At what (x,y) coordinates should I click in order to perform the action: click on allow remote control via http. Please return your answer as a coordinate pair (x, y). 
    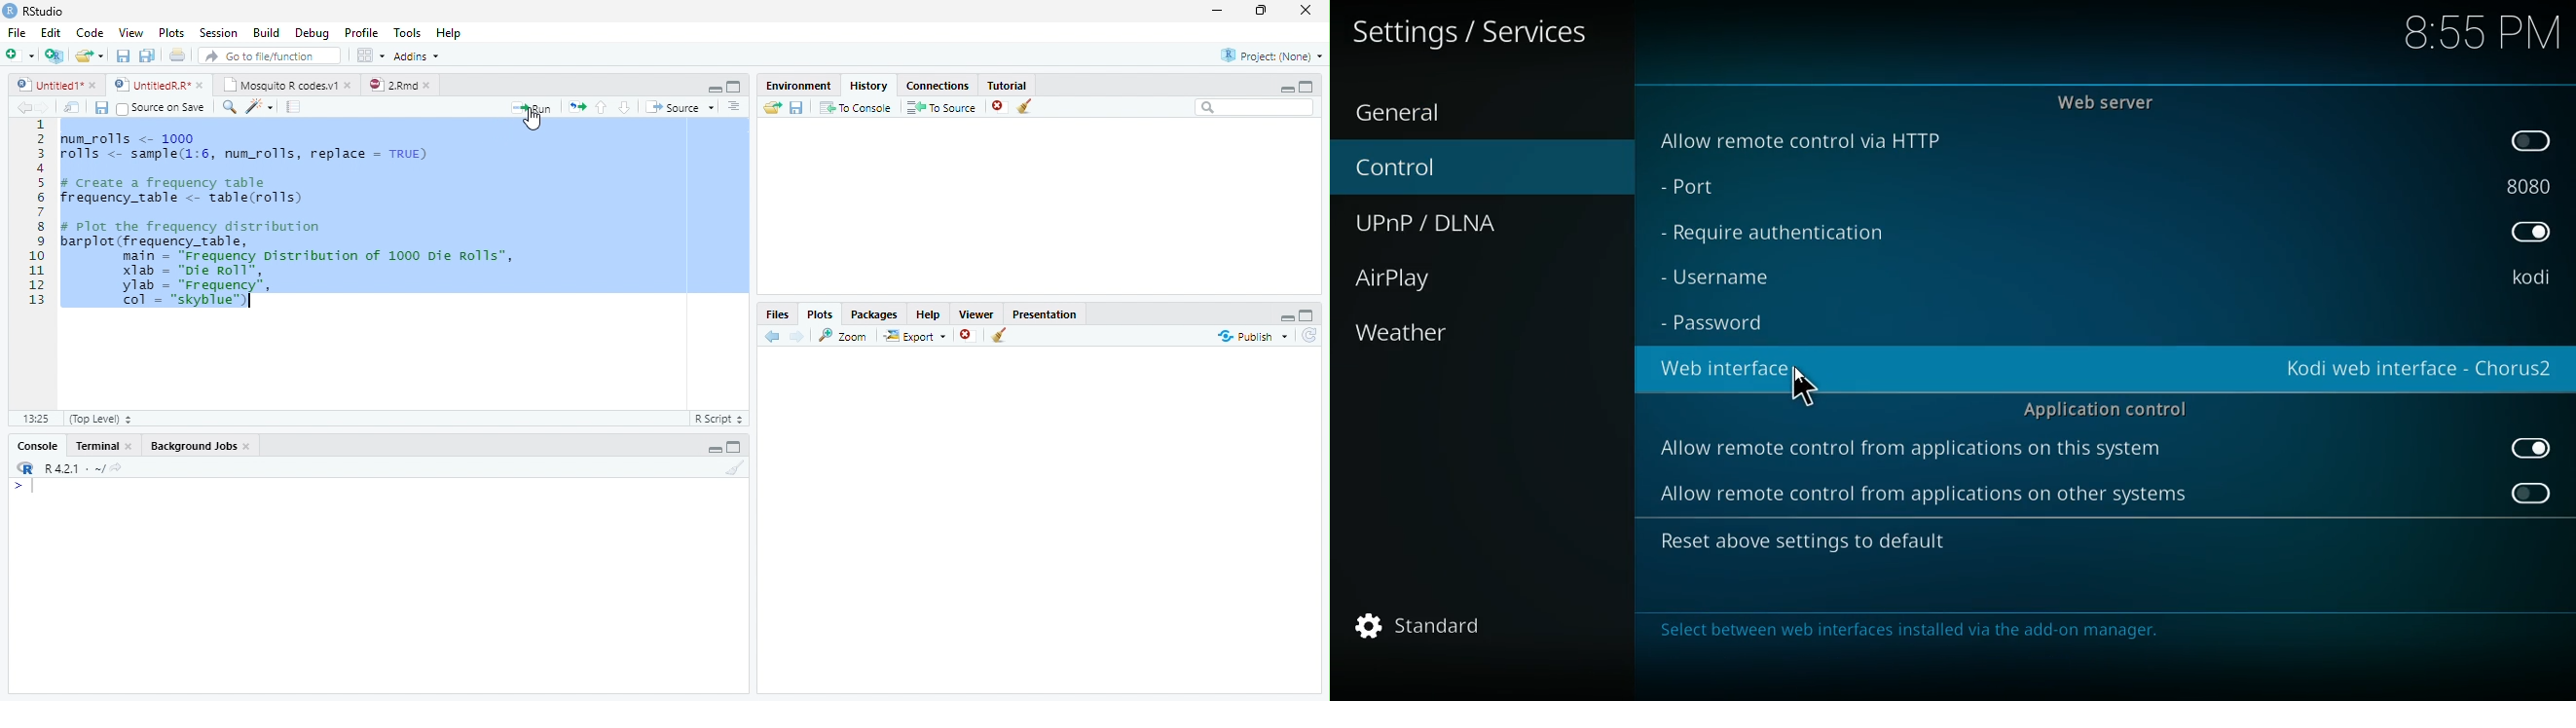
    Looking at the image, I should click on (1813, 140).